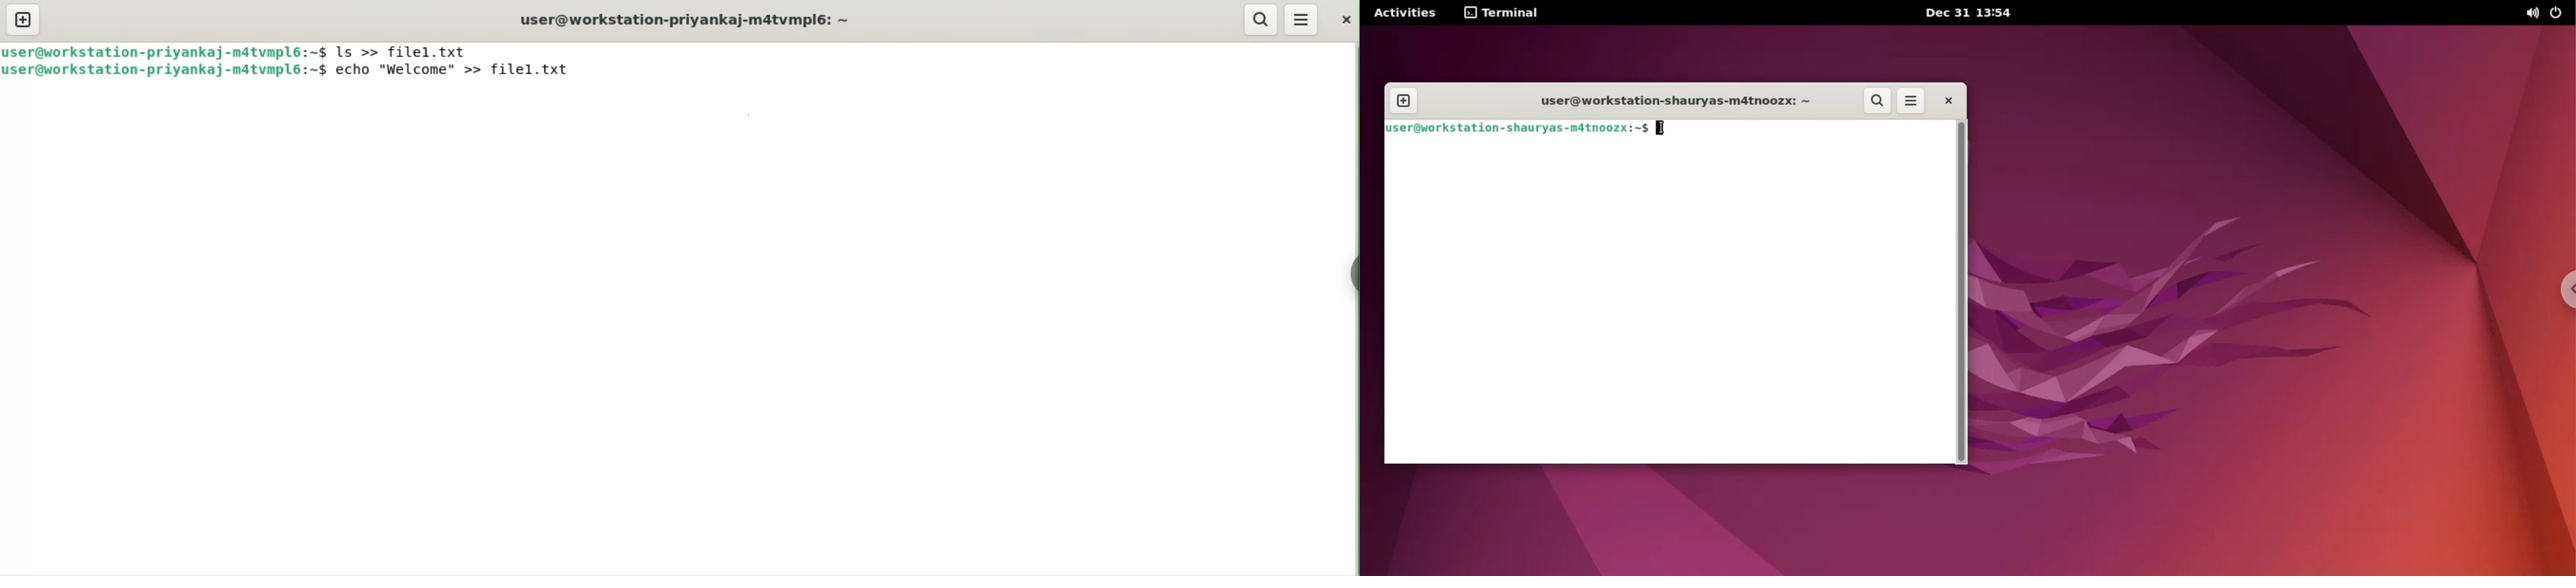 This screenshot has width=2576, height=588. I want to click on power options, so click(2559, 12).